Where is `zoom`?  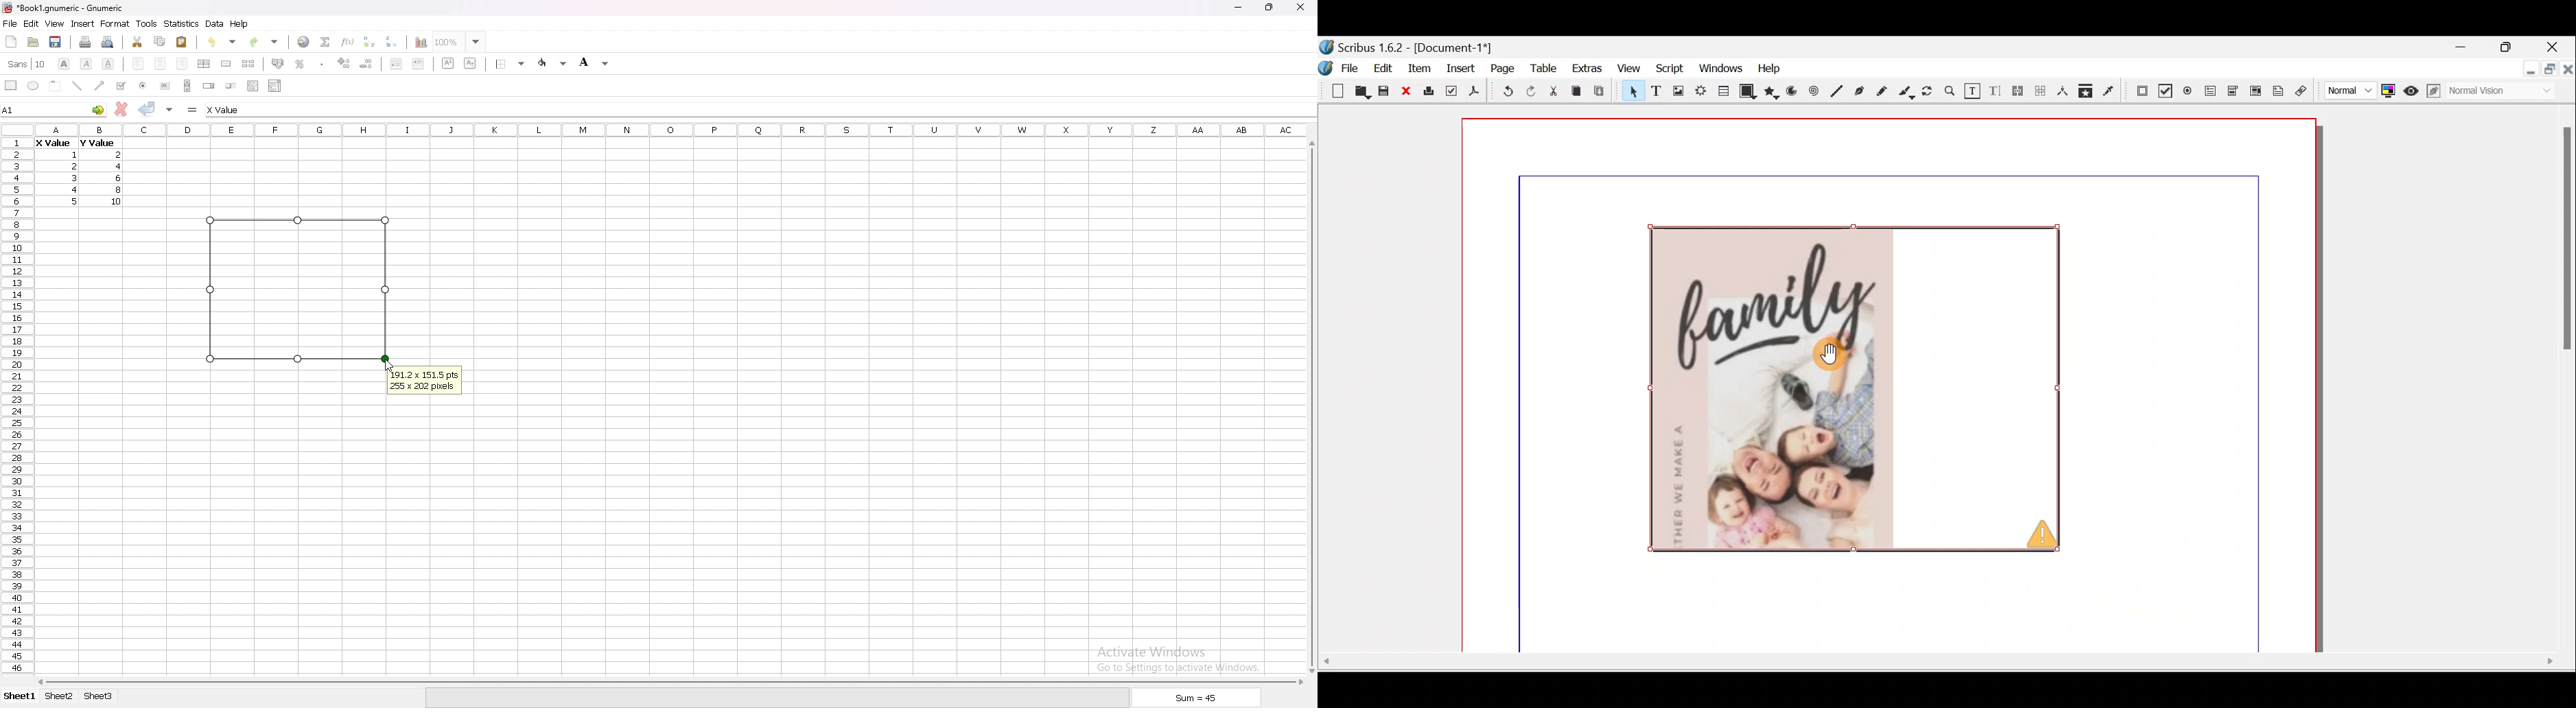 zoom is located at coordinates (459, 41).